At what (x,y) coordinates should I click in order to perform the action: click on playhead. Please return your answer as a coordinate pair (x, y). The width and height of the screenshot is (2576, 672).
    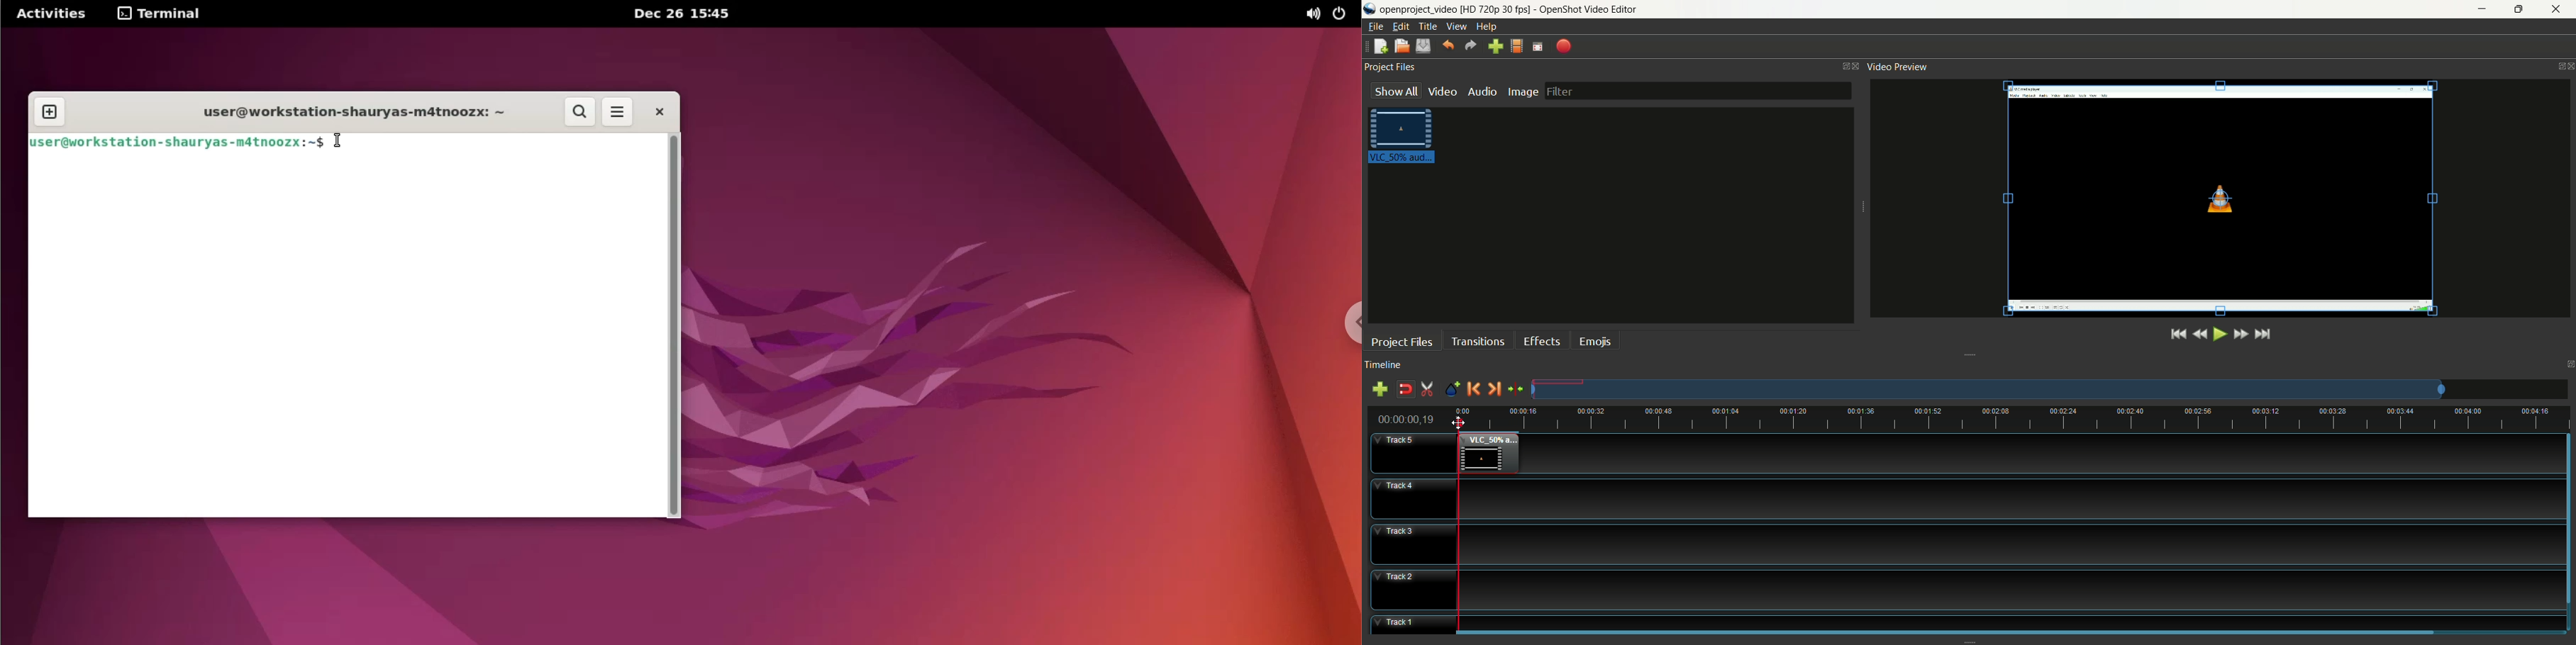
    Looking at the image, I should click on (1458, 524).